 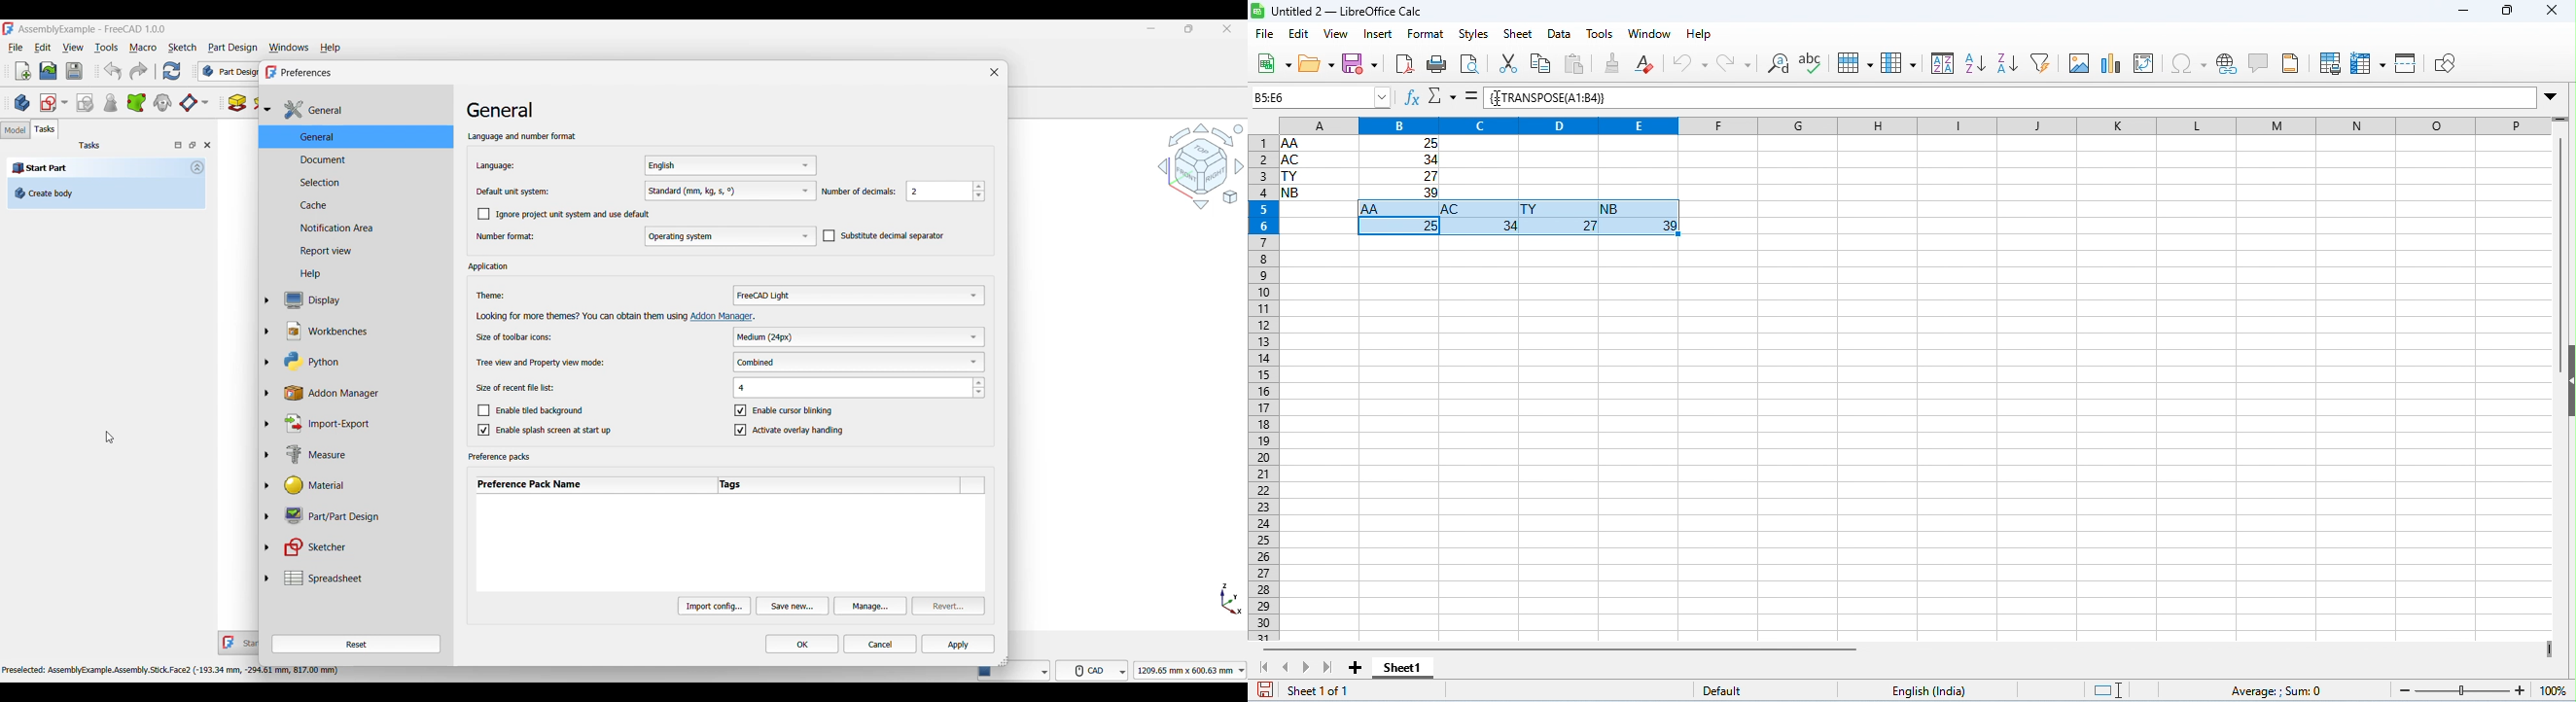 What do you see at coordinates (2477, 689) in the screenshot?
I see `zoom` at bounding box center [2477, 689].